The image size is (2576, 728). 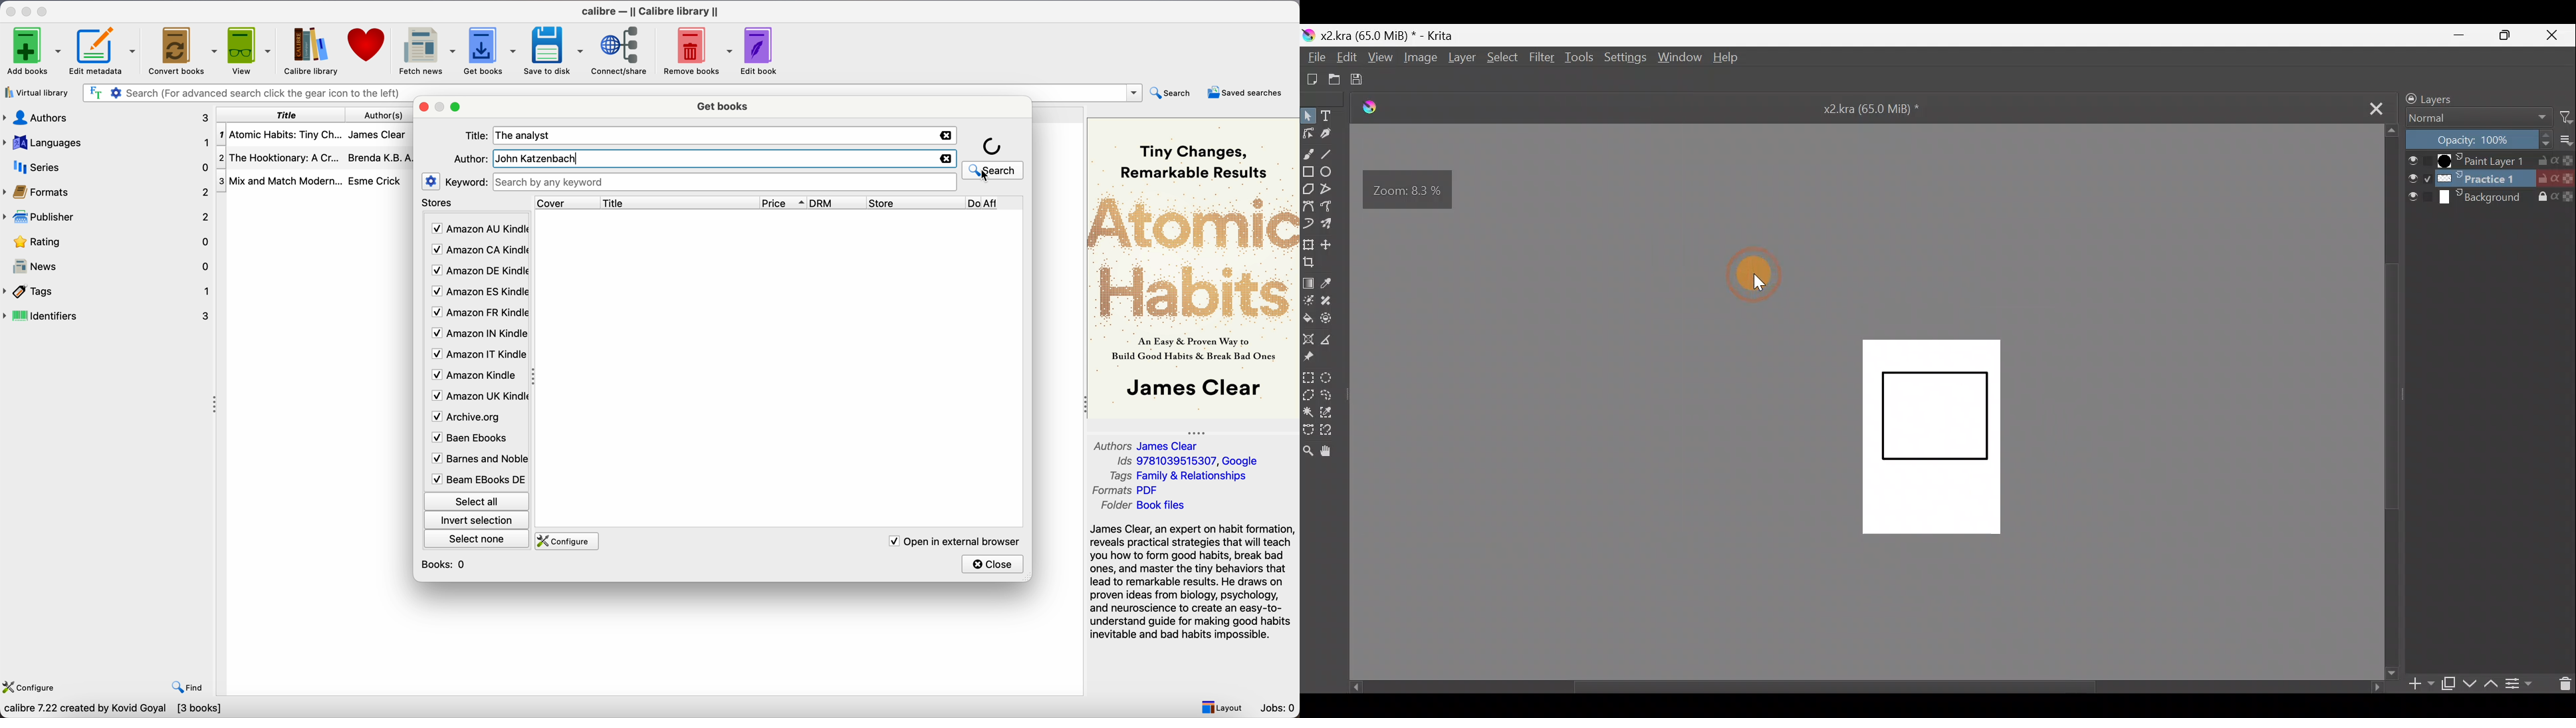 What do you see at coordinates (1148, 444) in the screenshot?
I see `Authors James Clear` at bounding box center [1148, 444].